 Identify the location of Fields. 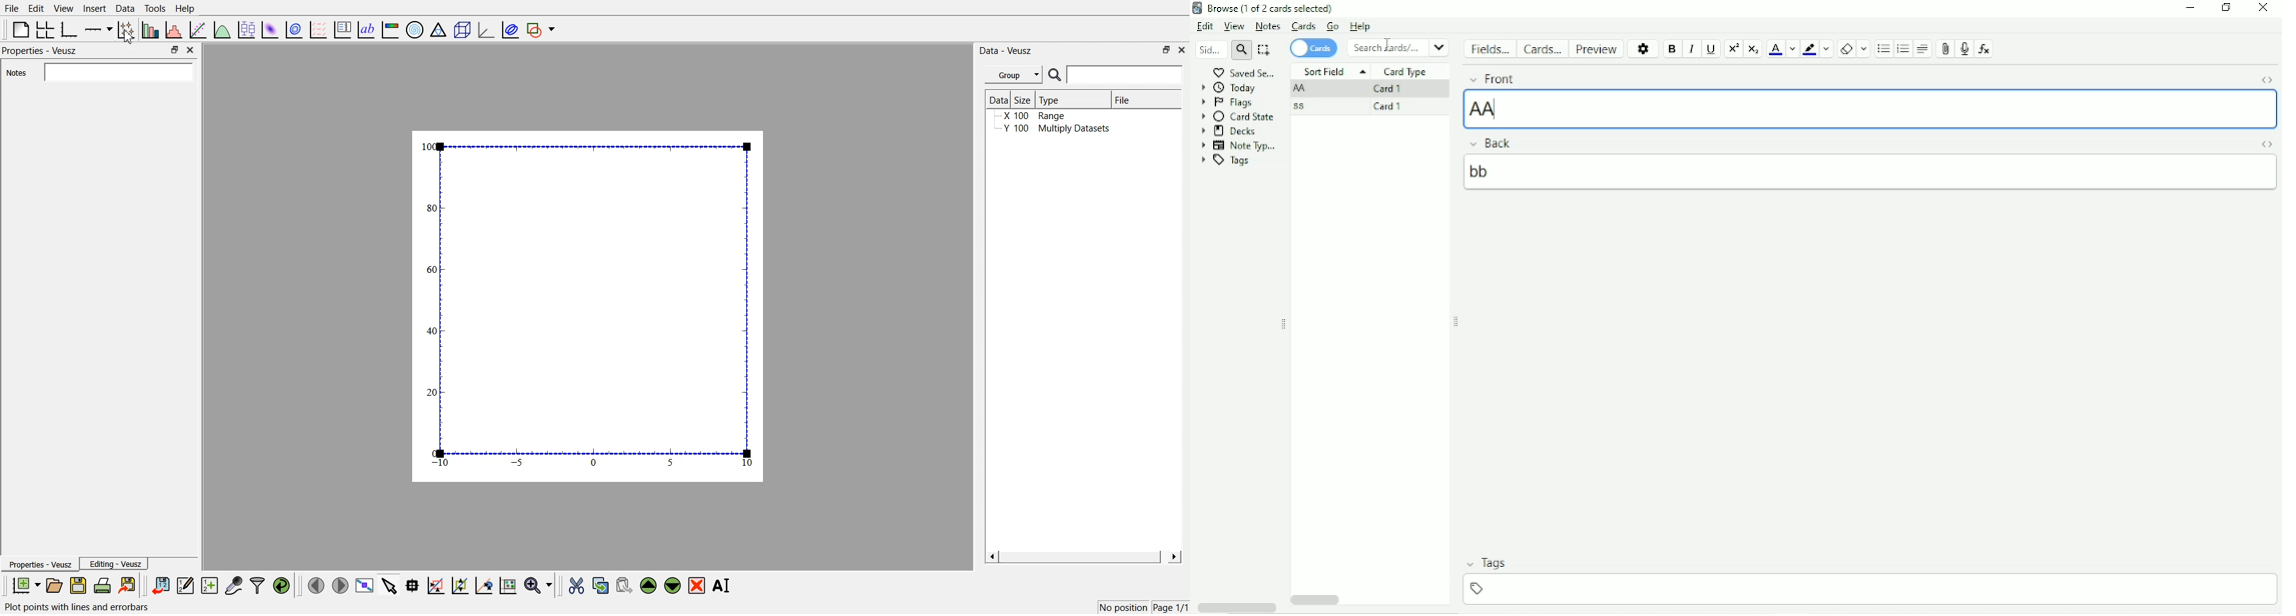
(1492, 49).